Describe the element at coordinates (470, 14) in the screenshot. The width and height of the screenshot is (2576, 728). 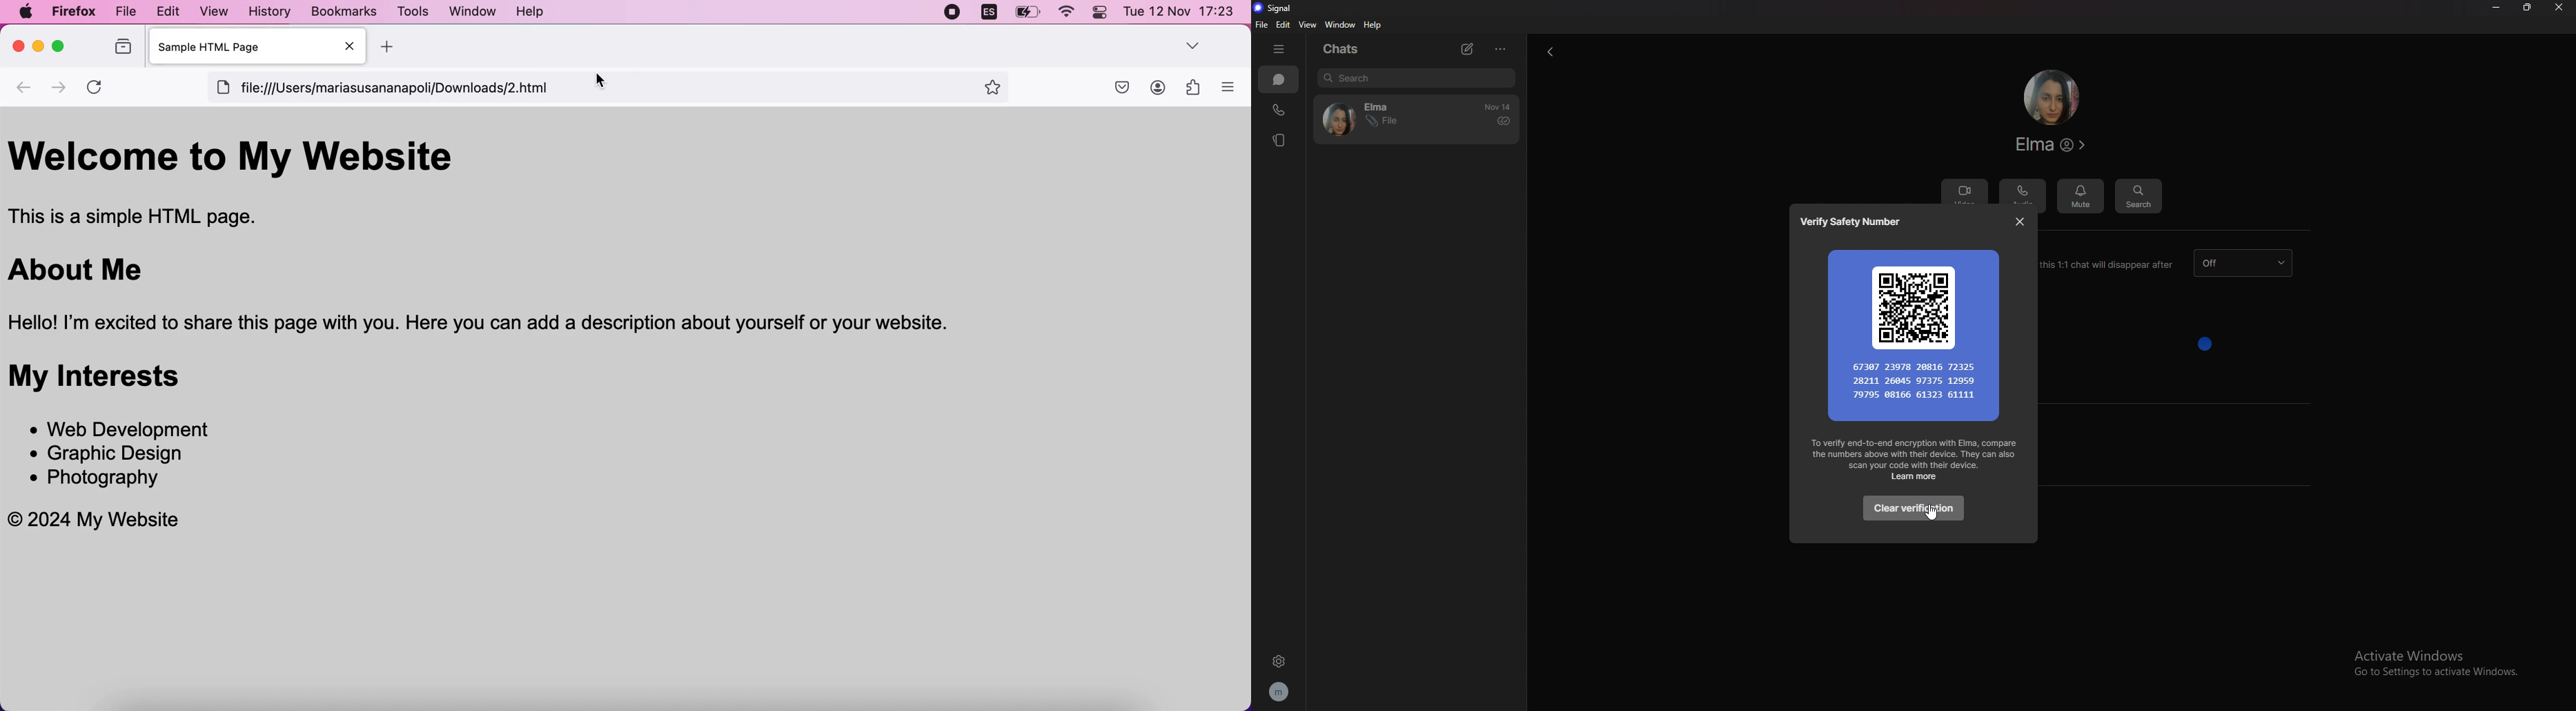
I see `window` at that location.